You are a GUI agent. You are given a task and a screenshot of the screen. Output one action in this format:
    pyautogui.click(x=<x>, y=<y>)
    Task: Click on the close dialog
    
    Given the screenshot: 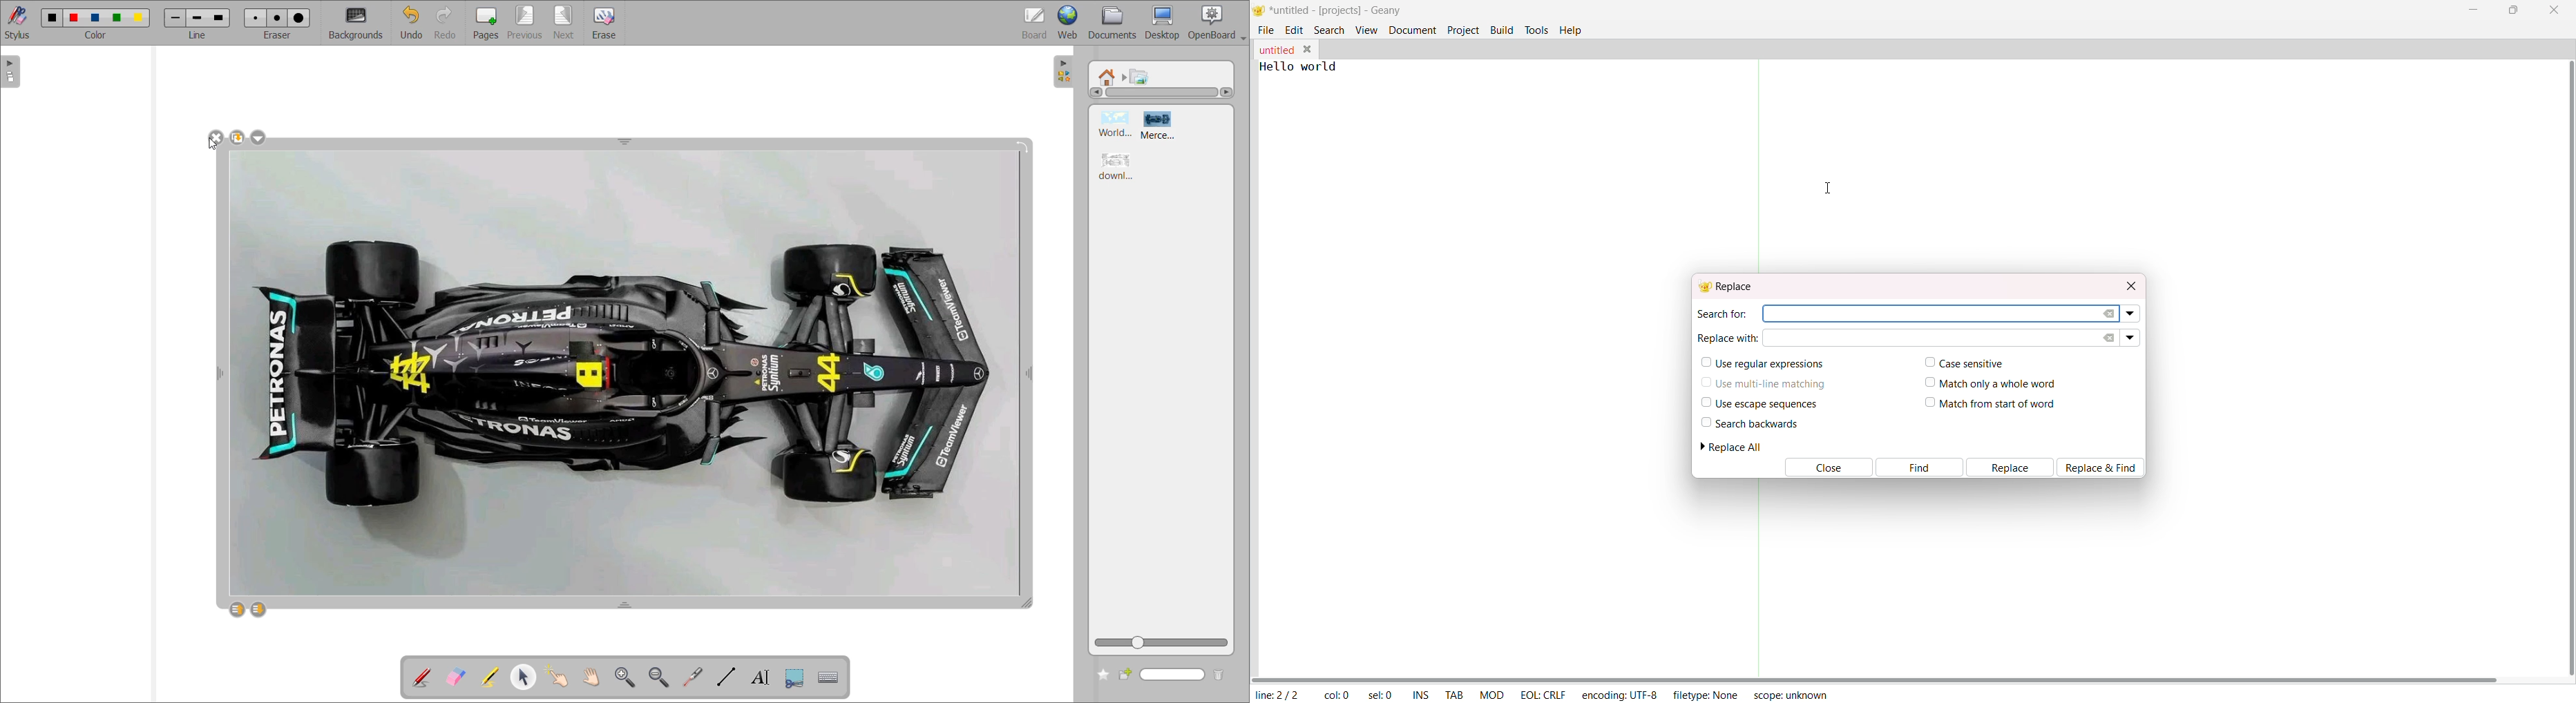 What is the action you would take?
    pyautogui.click(x=2128, y=284)
    